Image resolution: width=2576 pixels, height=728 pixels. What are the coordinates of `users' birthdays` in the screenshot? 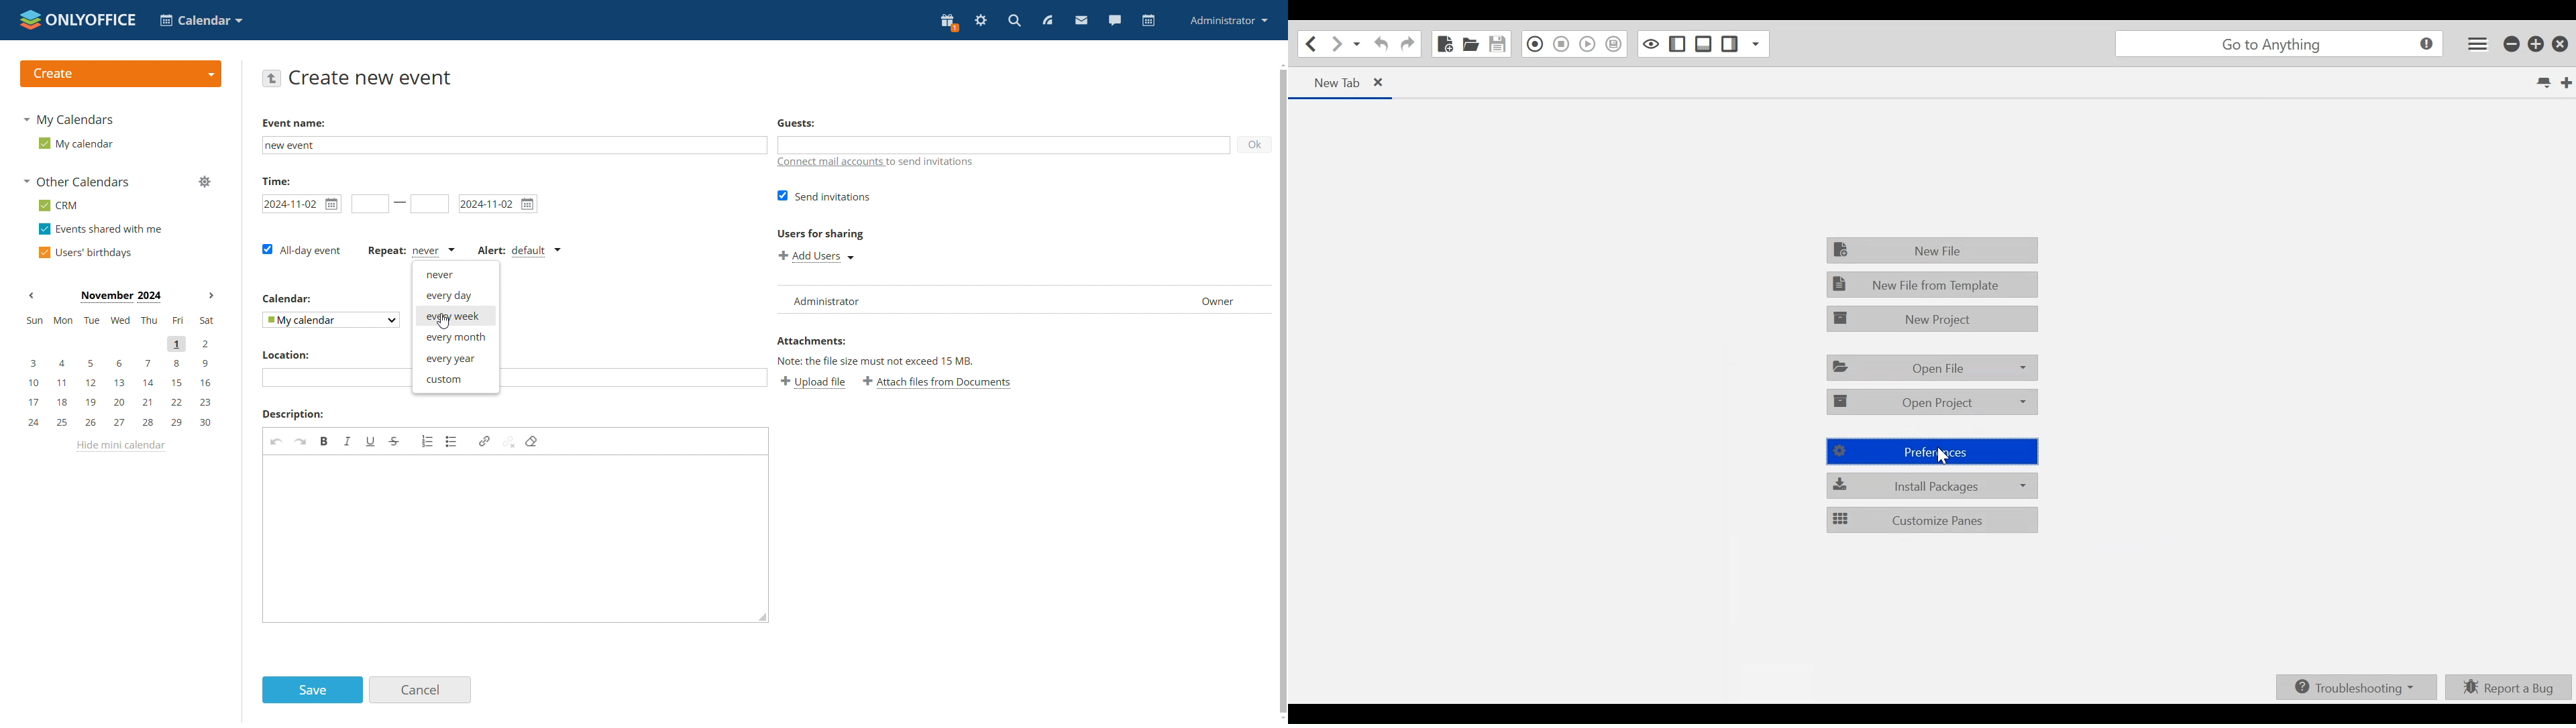 It's located at (85, 251).